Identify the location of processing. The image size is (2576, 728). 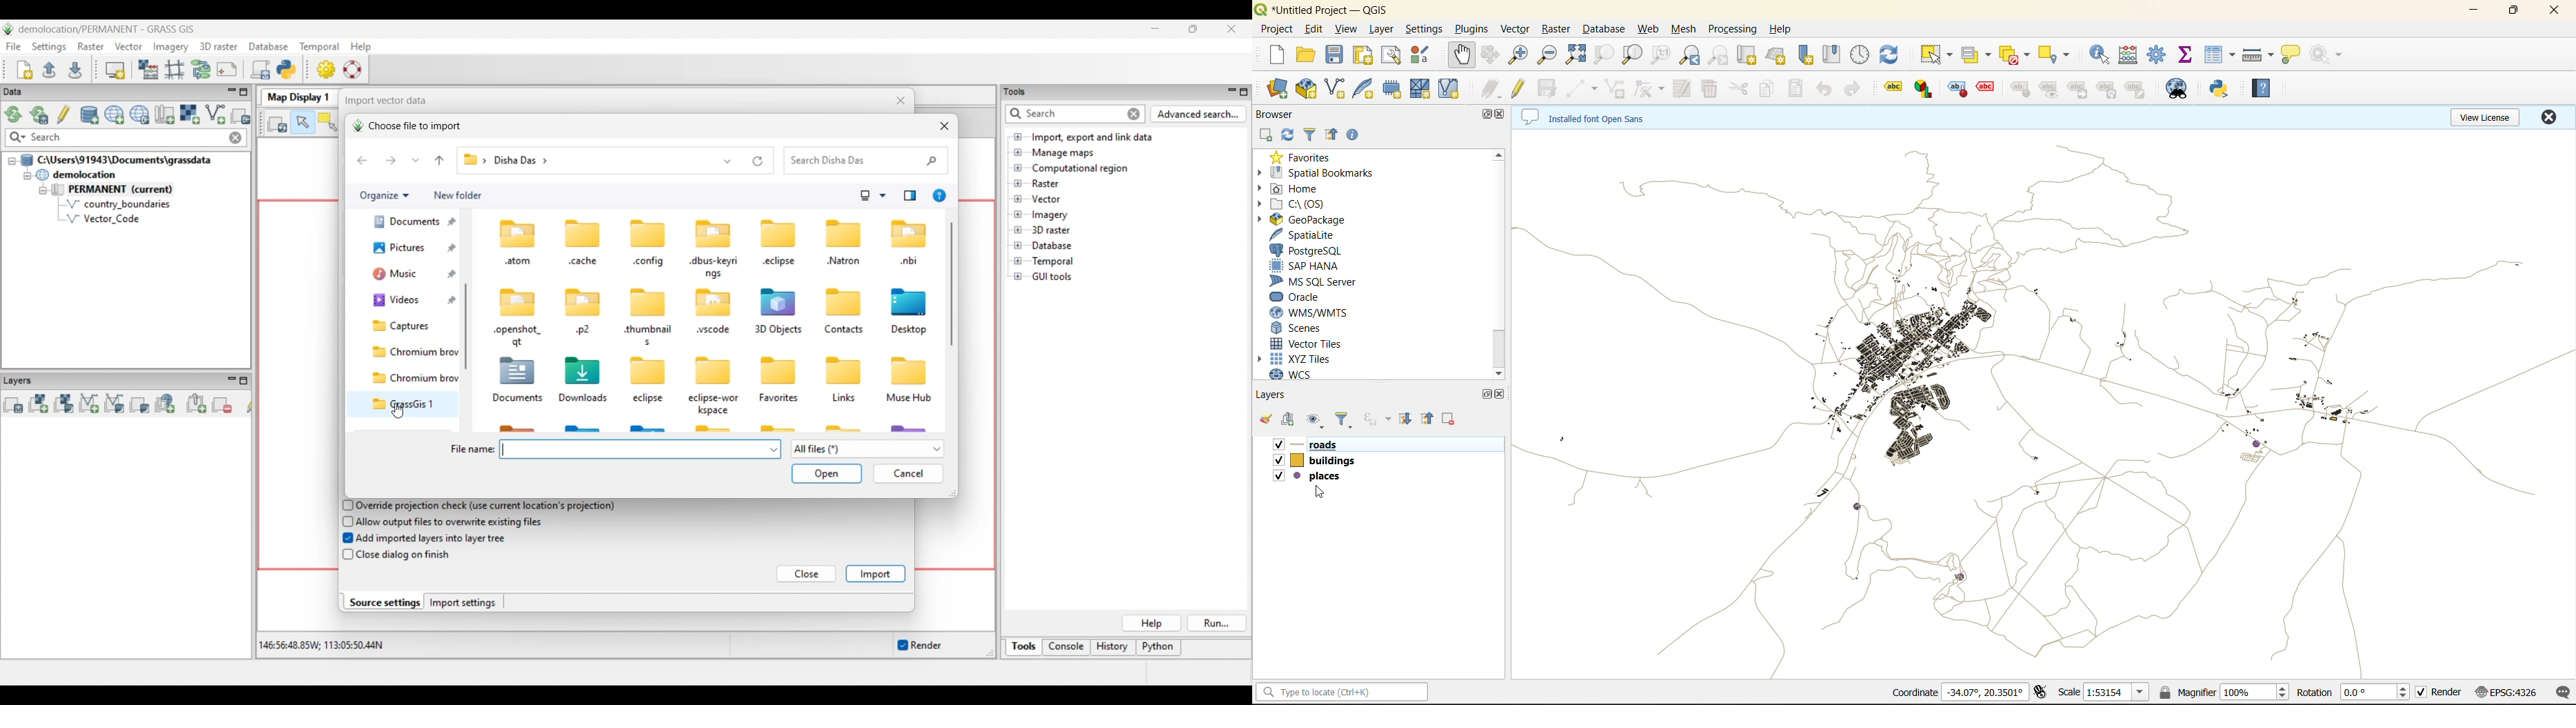
(1734, 29).